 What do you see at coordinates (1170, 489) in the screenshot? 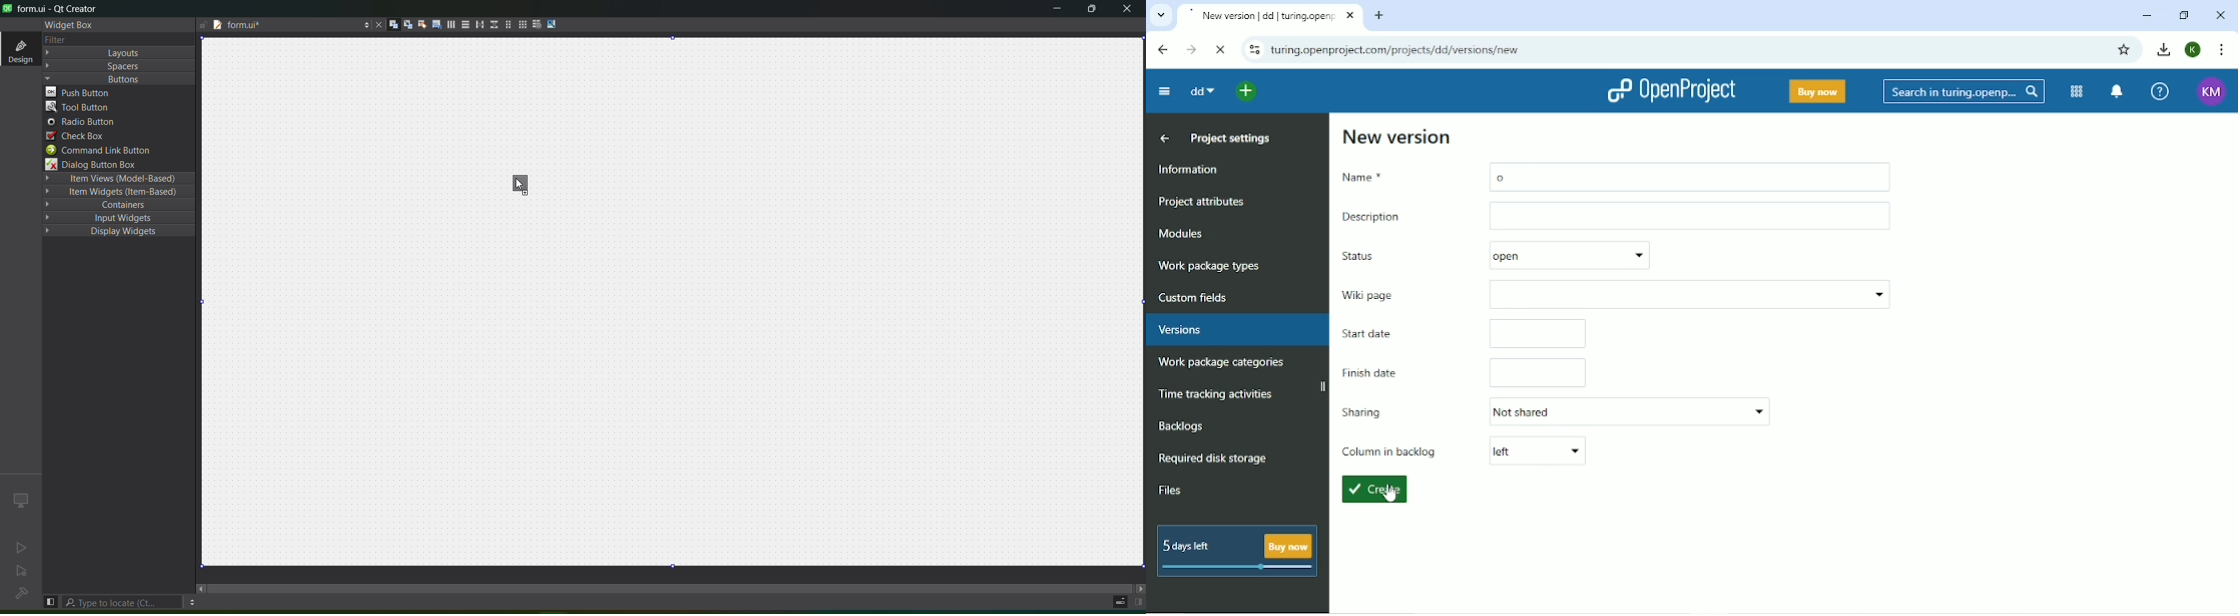
I see `Files` at bounding box center [1170, 489].